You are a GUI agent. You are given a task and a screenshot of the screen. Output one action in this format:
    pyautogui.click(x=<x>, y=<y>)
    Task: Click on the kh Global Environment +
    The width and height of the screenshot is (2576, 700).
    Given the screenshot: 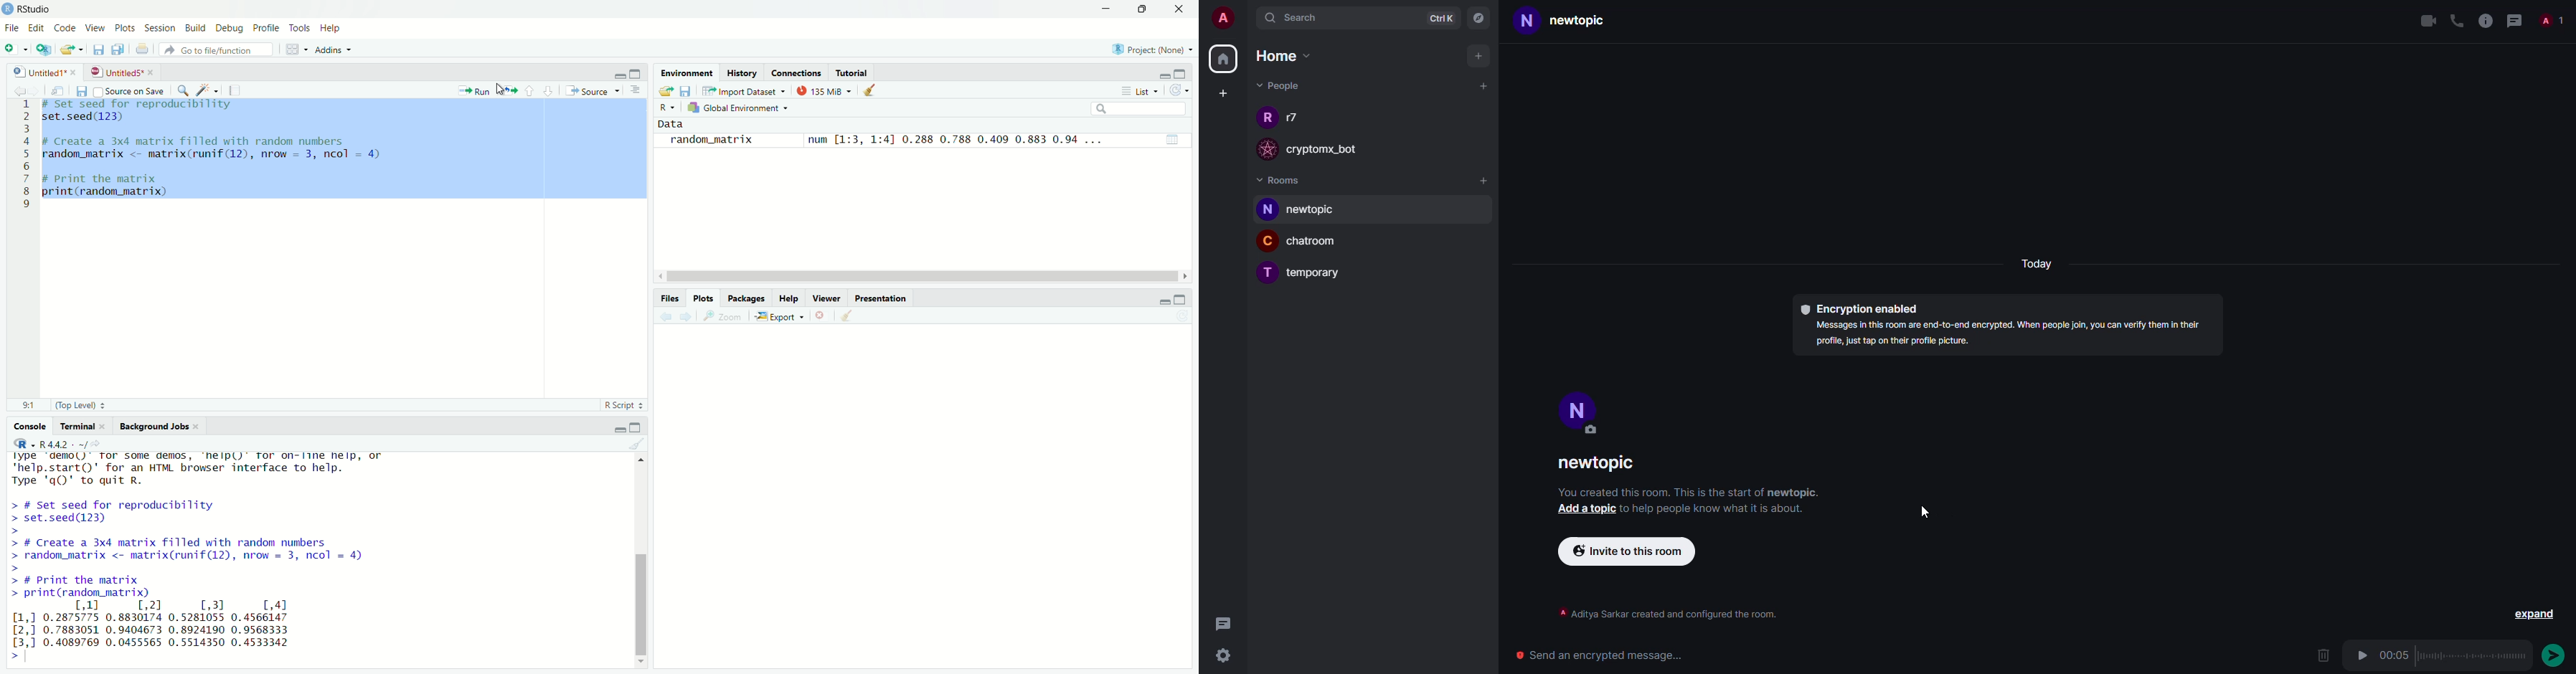 What is the action you would take?
    pyautogui.click(x=739, y=107)
    